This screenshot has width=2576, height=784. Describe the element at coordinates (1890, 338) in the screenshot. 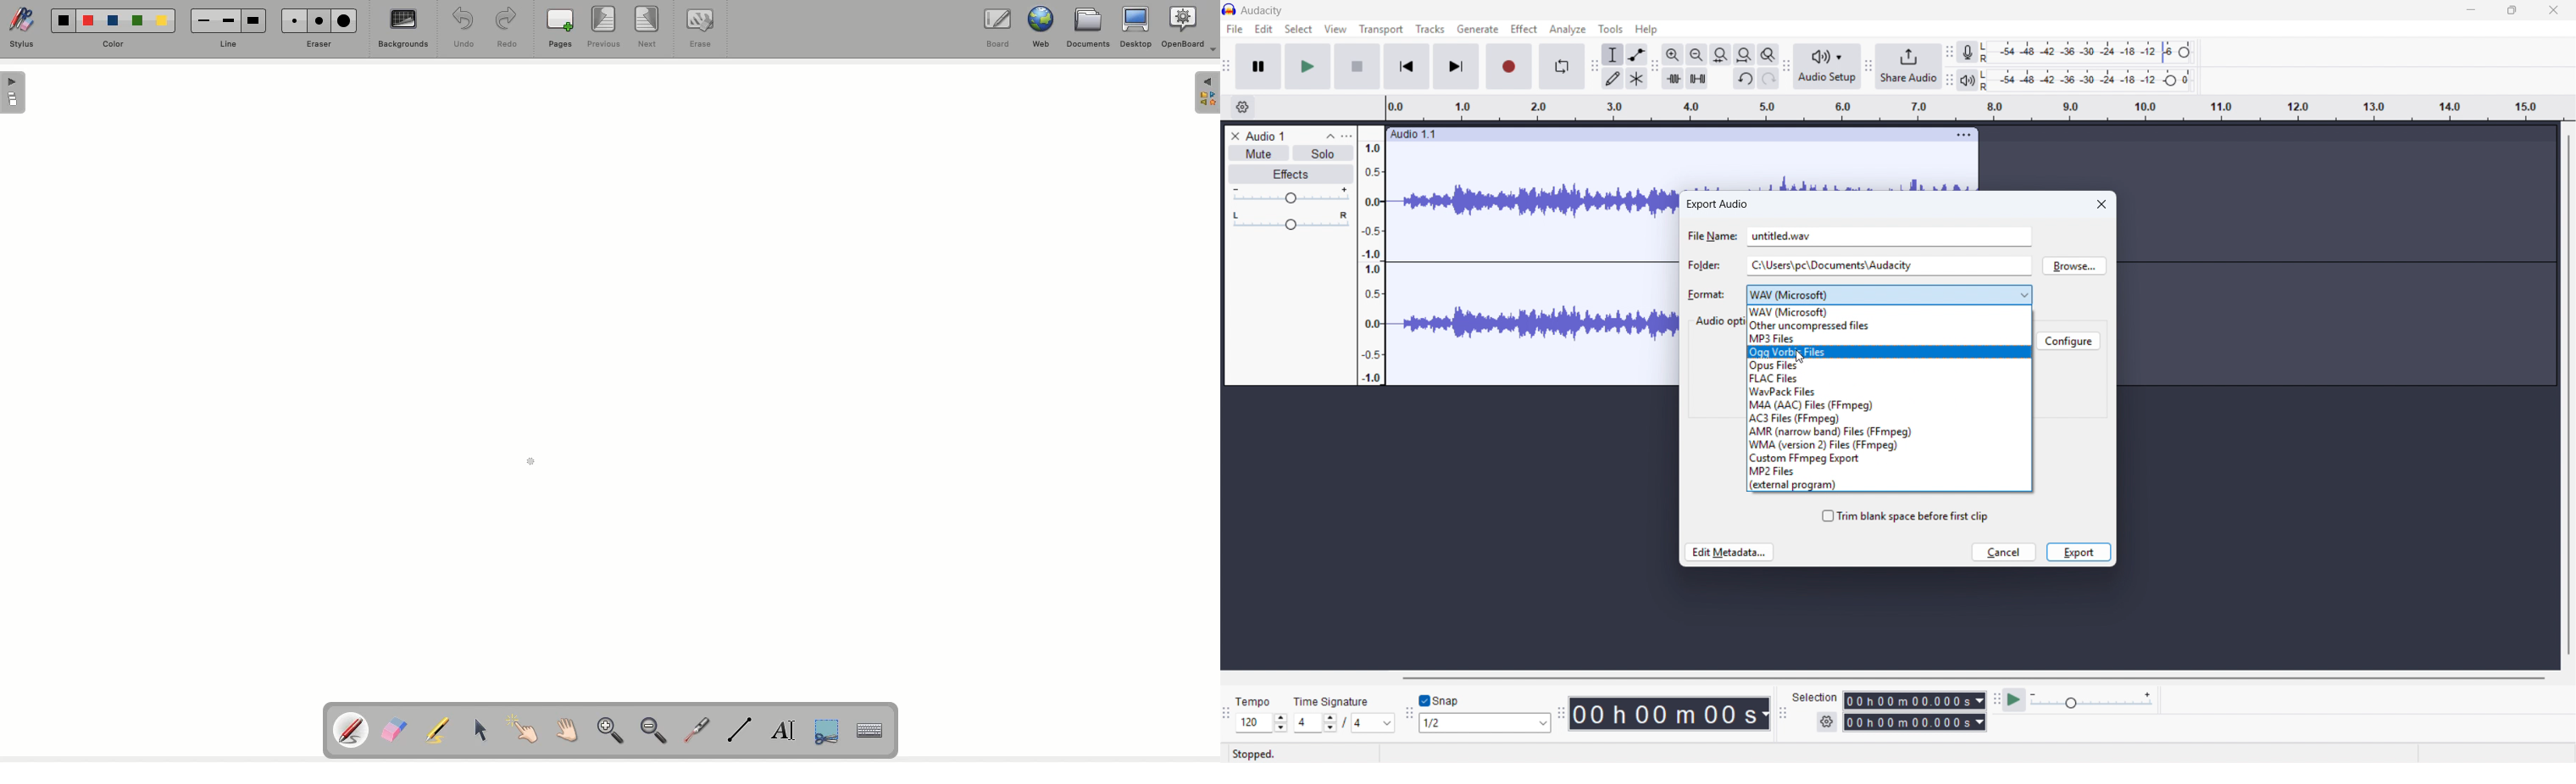

I see `MP3 files ` at that location.